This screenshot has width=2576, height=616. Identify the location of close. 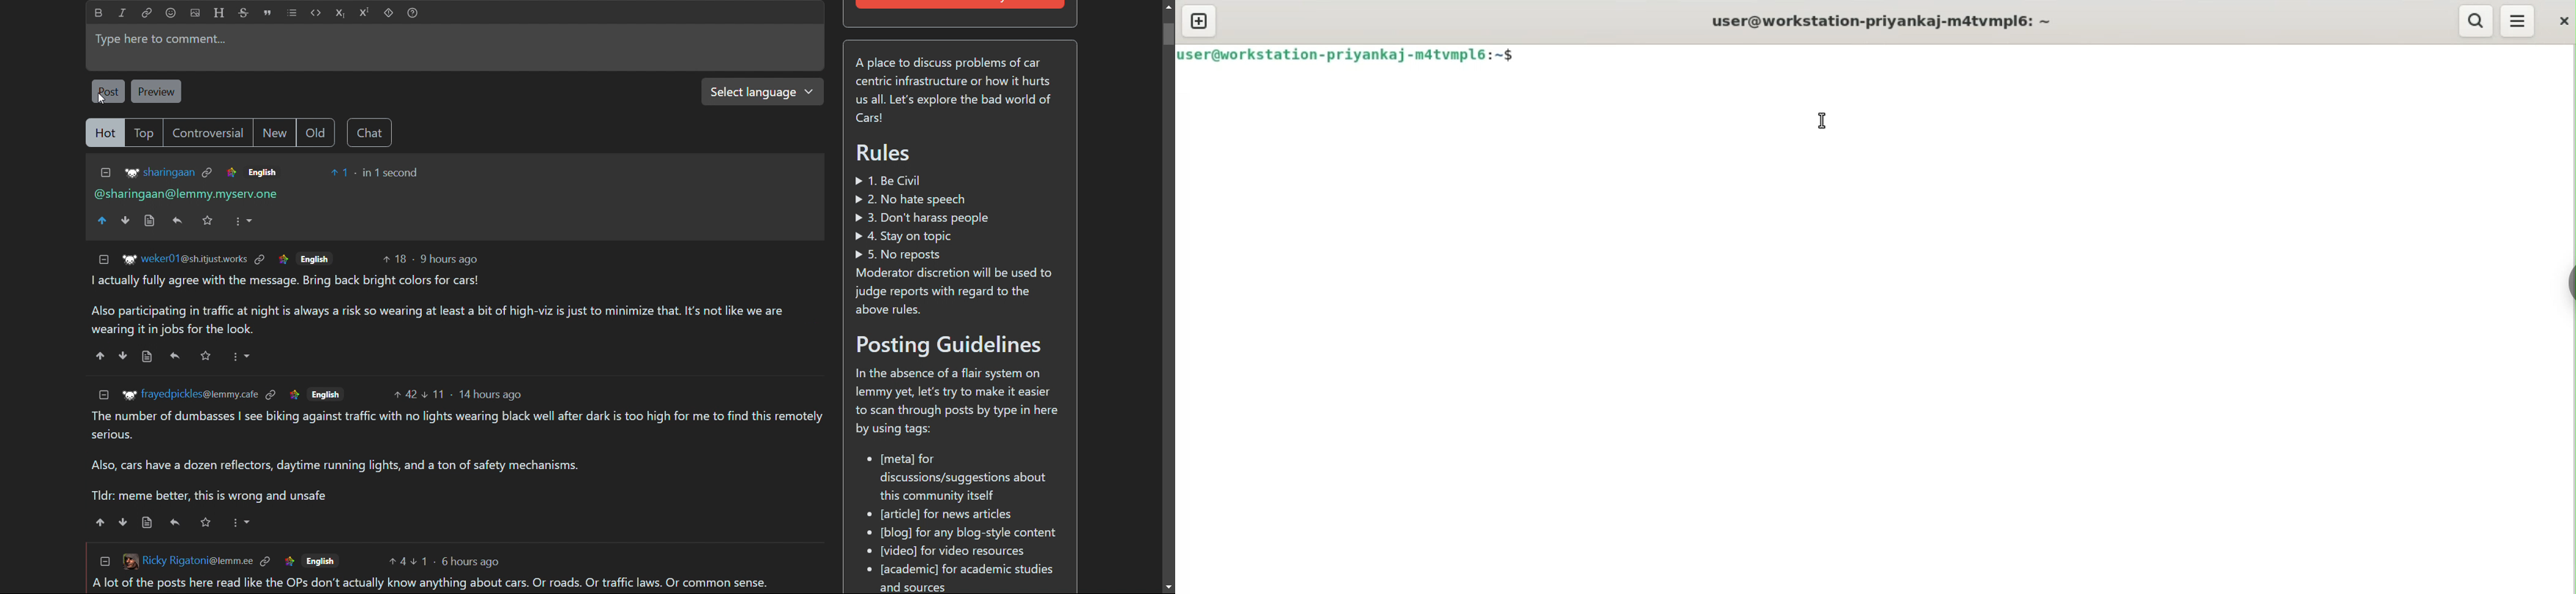
(2562, 17).